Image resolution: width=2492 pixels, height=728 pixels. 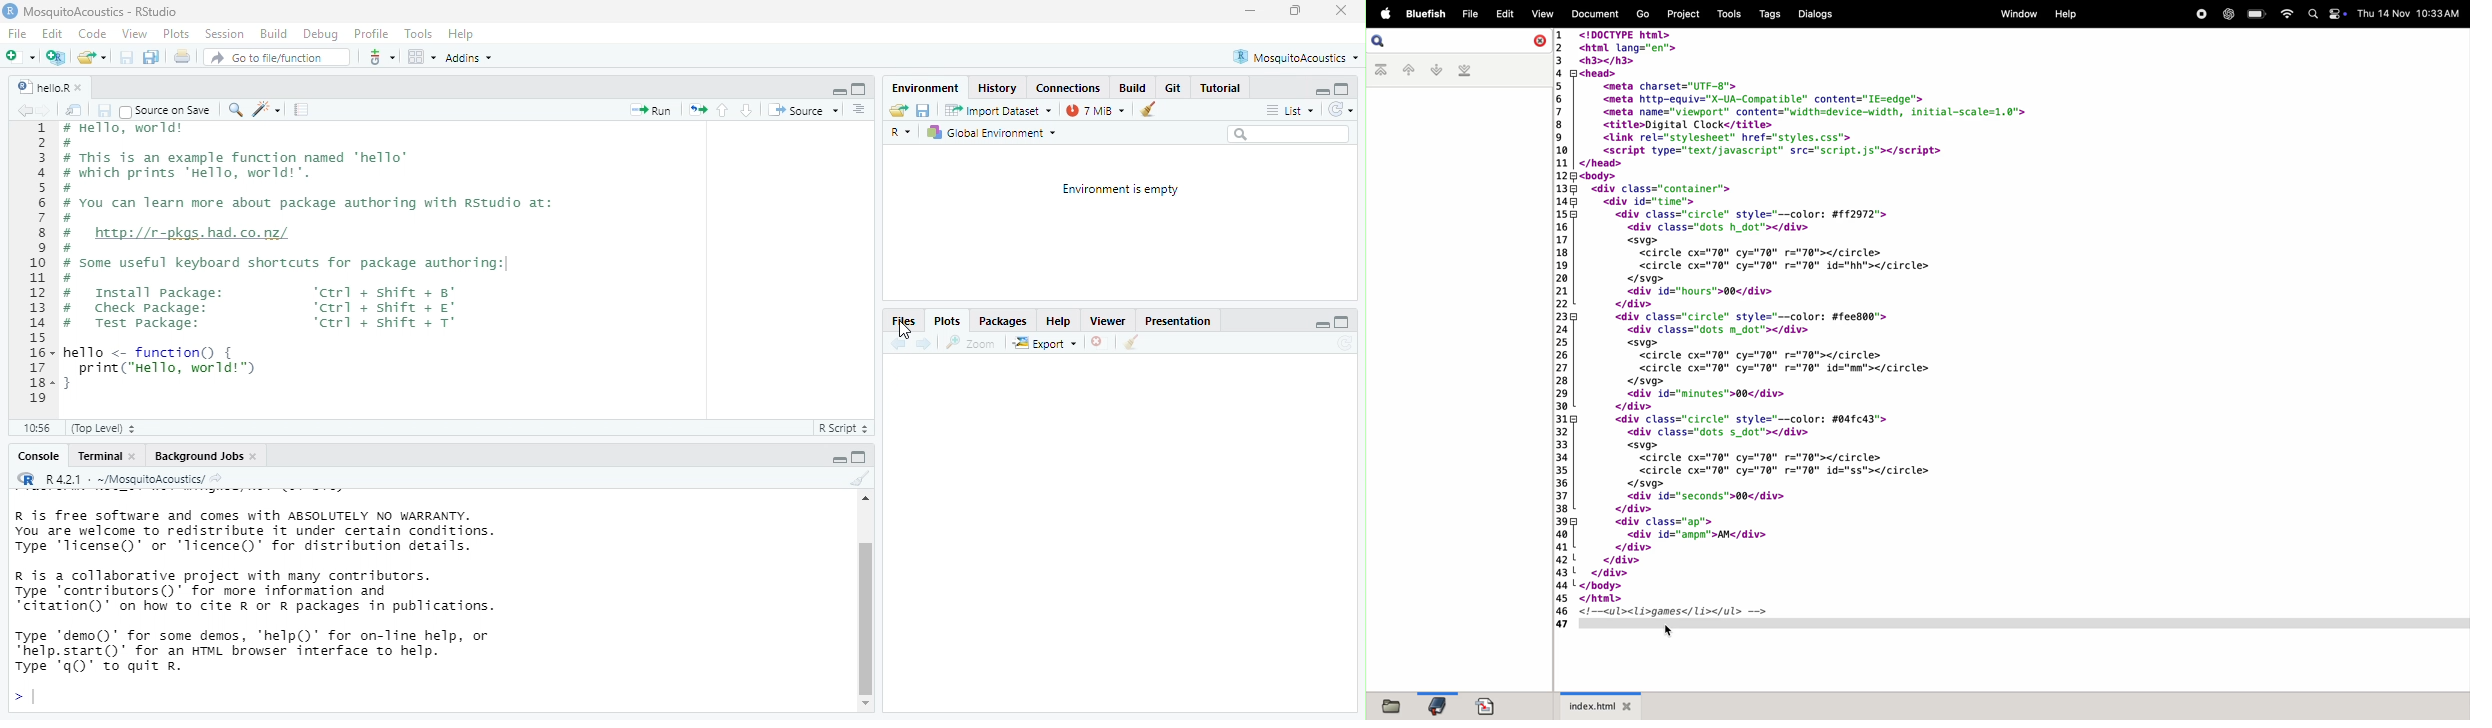 I want to click on edit, so click(x=52, y=35).